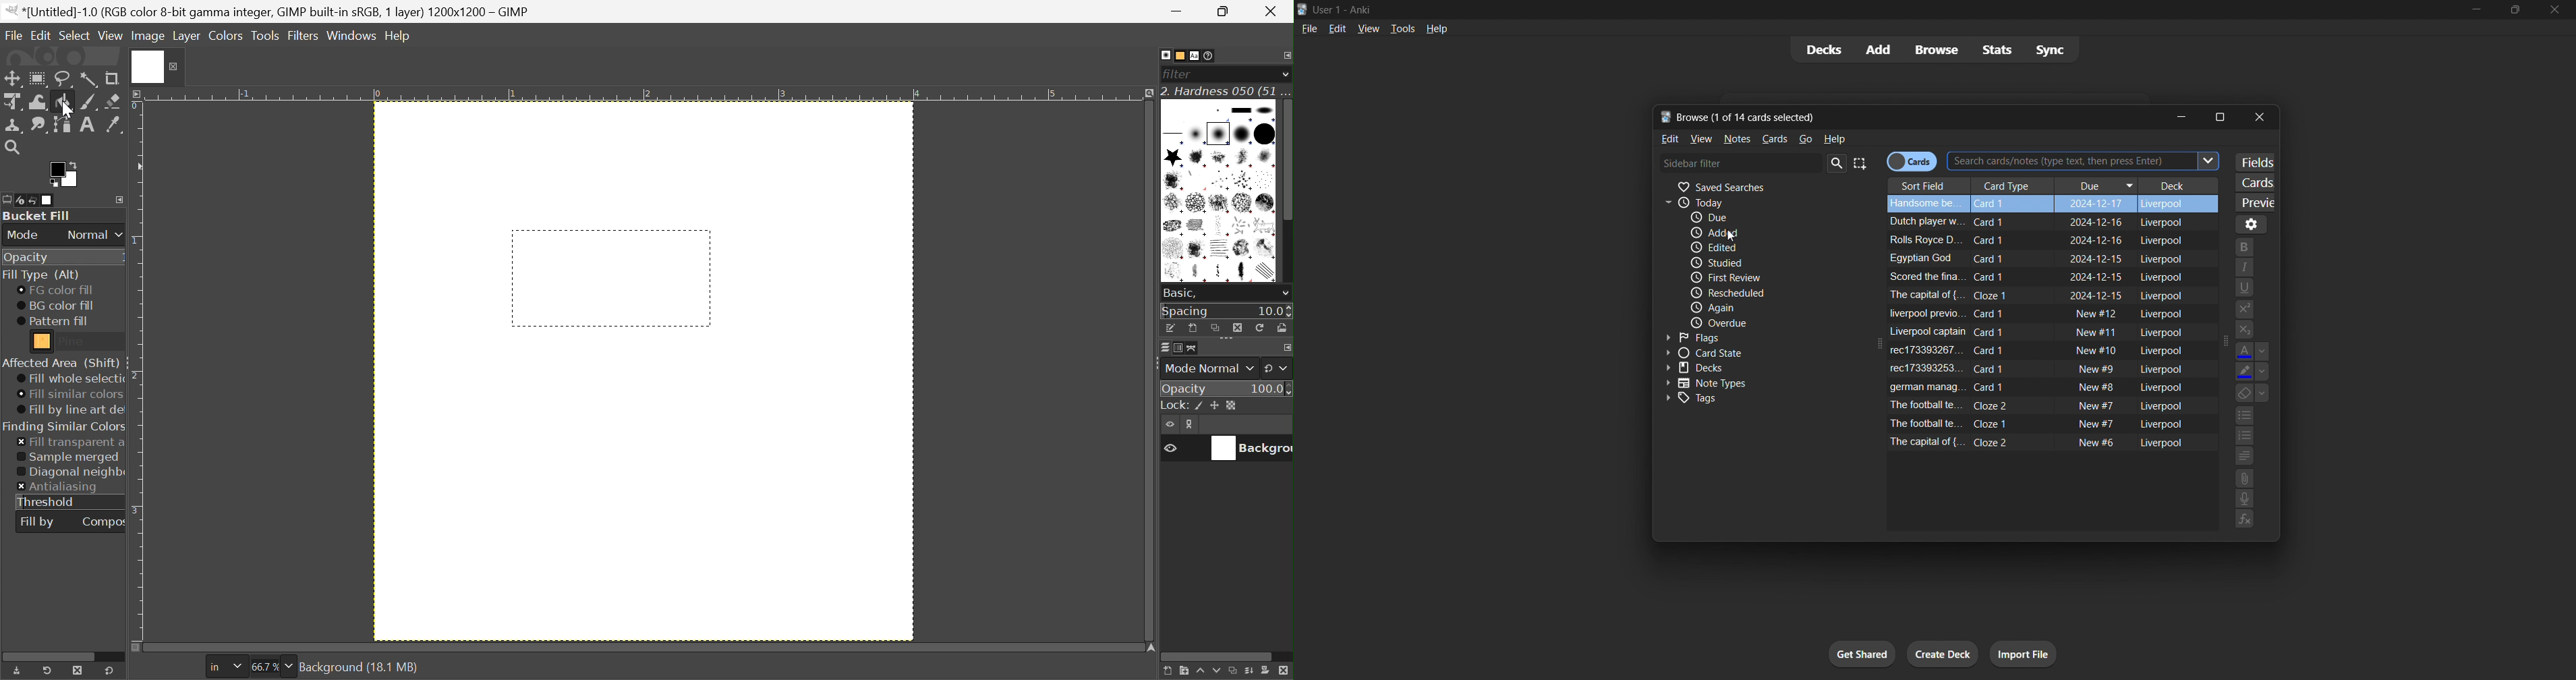  I want to click on overdue, so click(1767, 322).